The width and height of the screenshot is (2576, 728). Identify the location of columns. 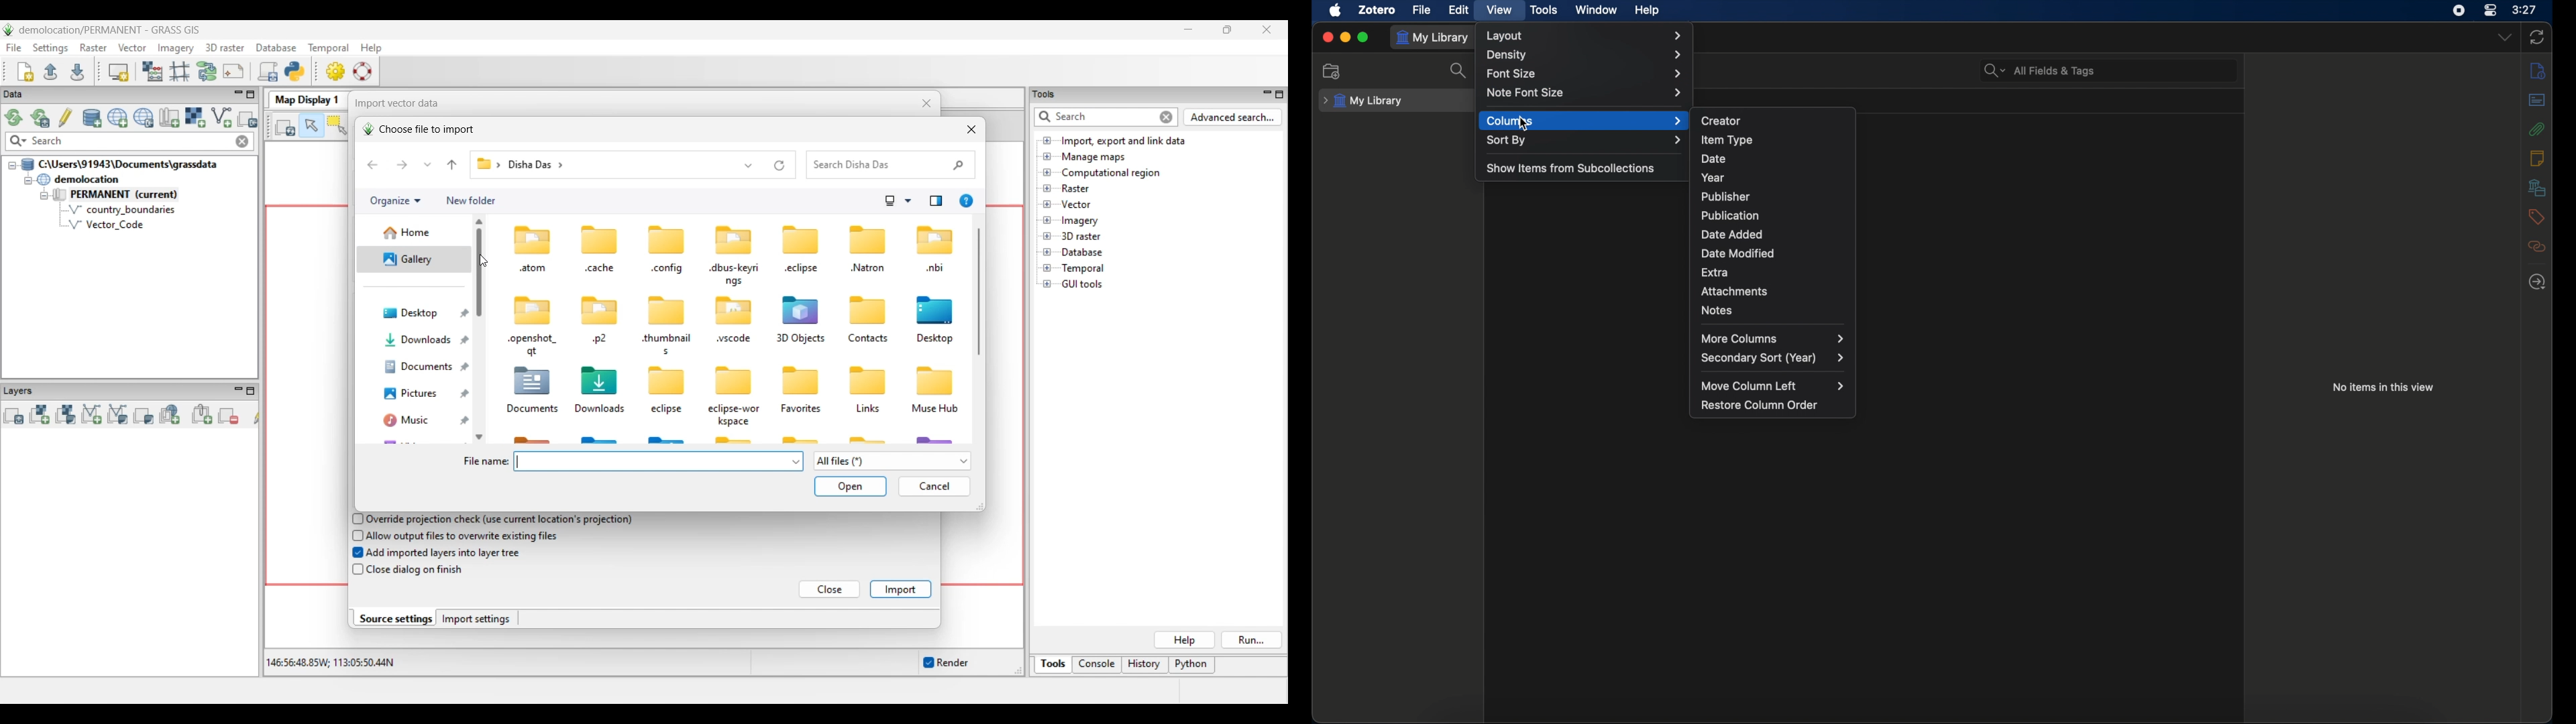
(1585, 121).